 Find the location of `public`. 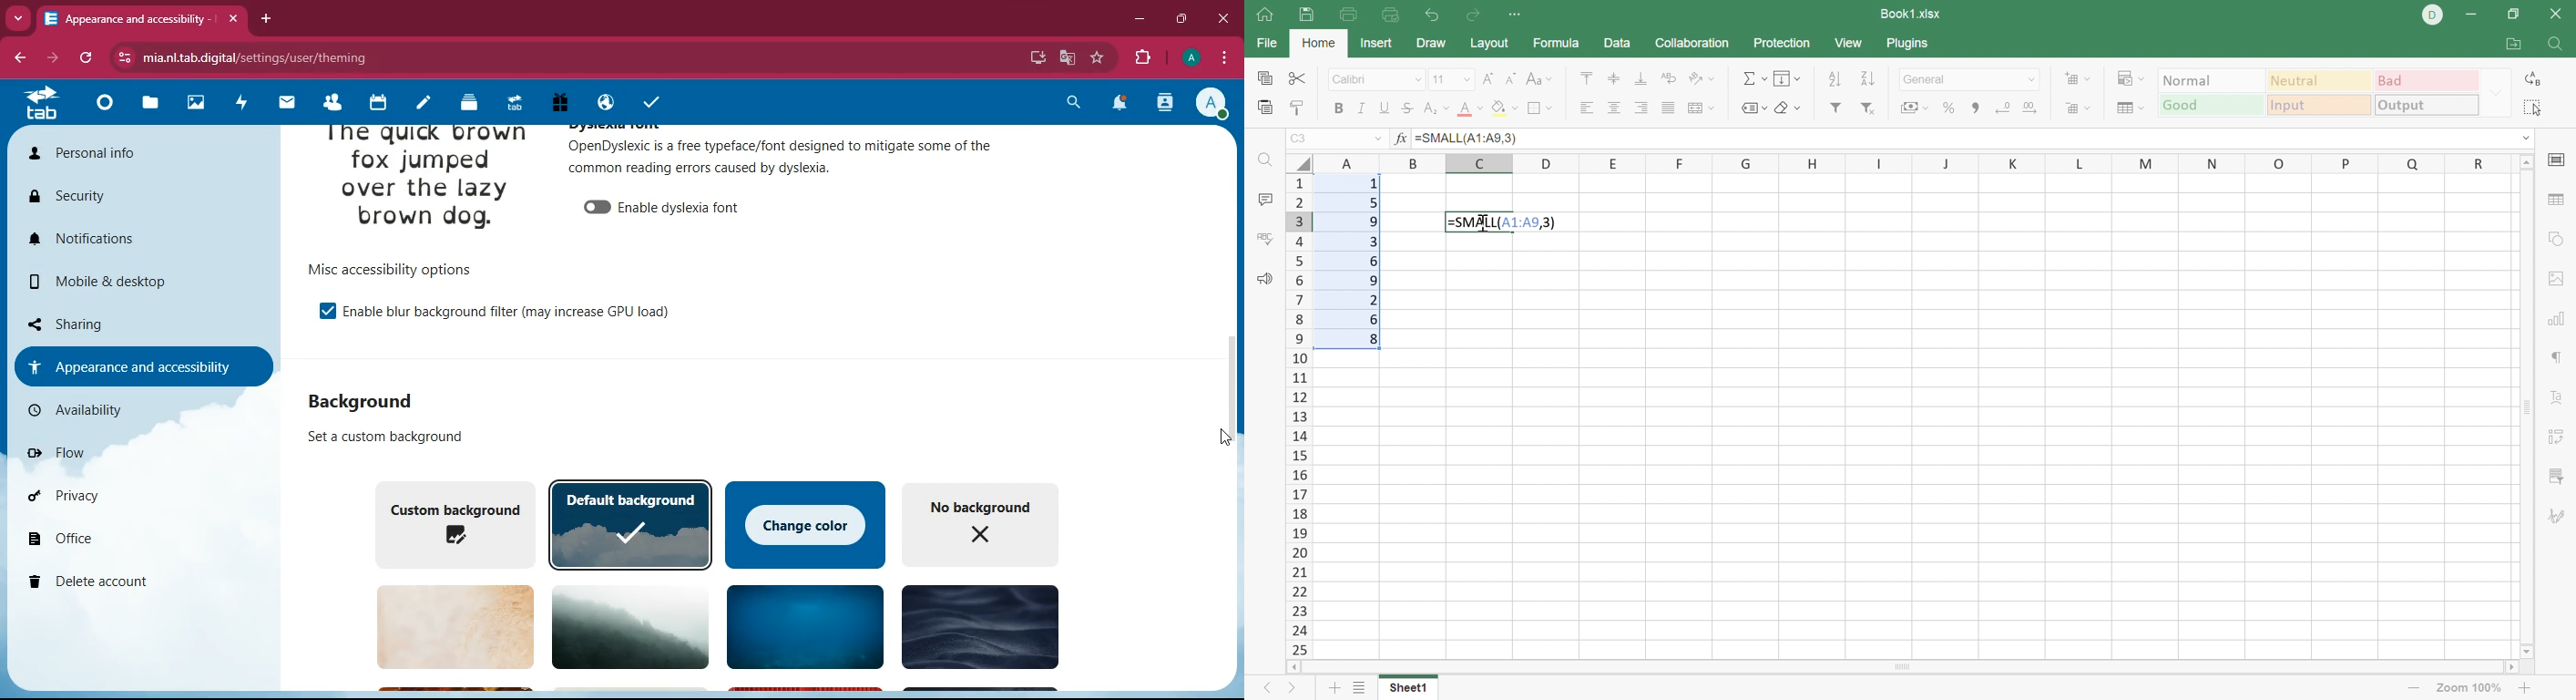

public is located at coordinates (602, 104).